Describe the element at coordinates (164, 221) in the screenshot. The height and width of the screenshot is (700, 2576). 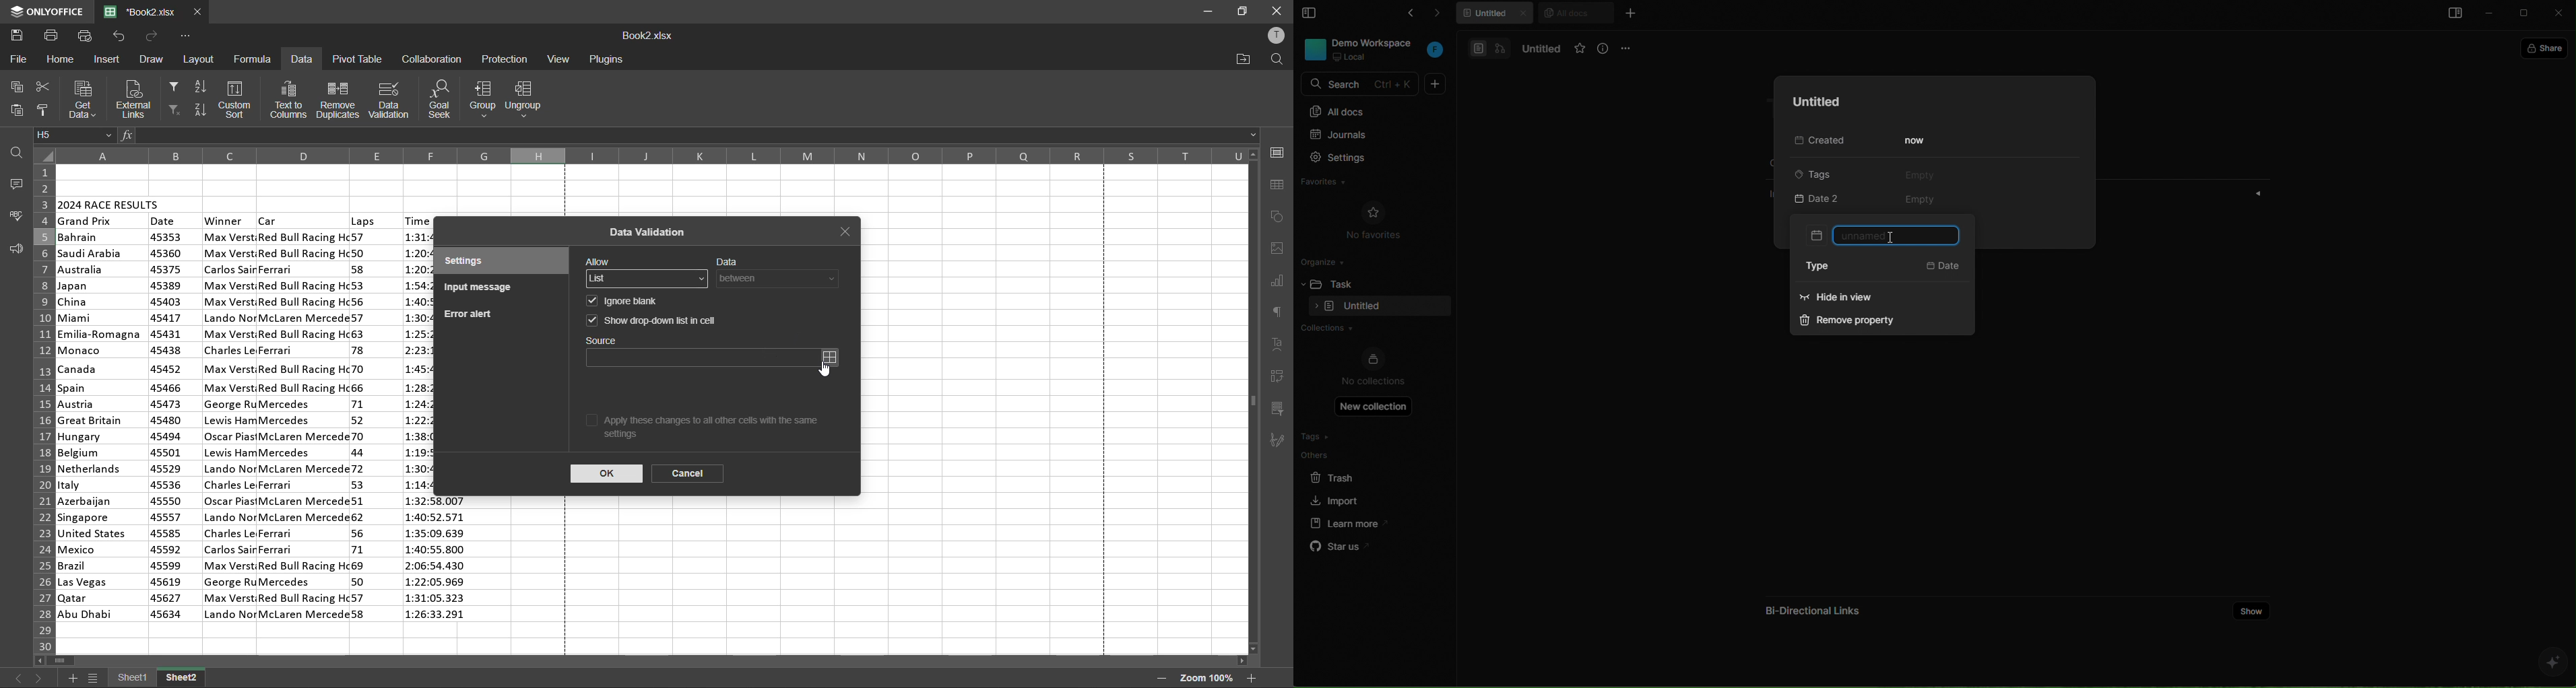
I see `date` at that location.